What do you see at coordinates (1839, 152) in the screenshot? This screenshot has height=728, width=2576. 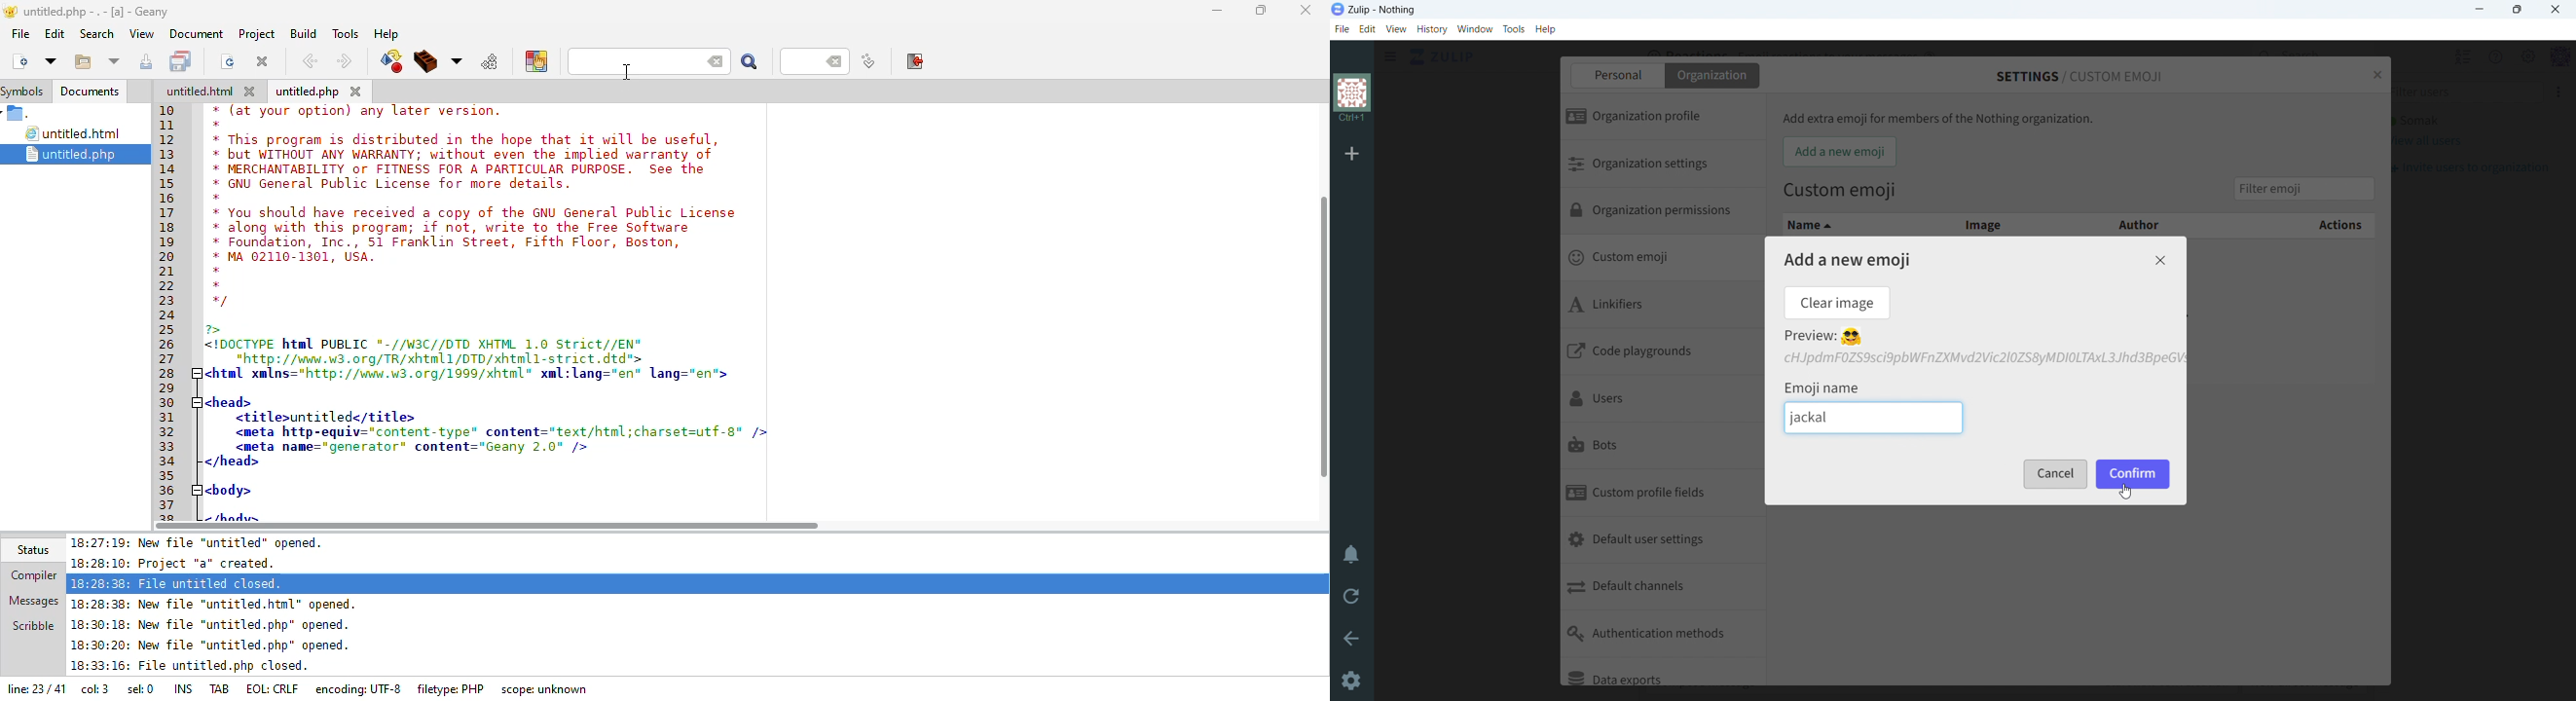 I see `add a new emoji` at bounding box center [1839, 152].